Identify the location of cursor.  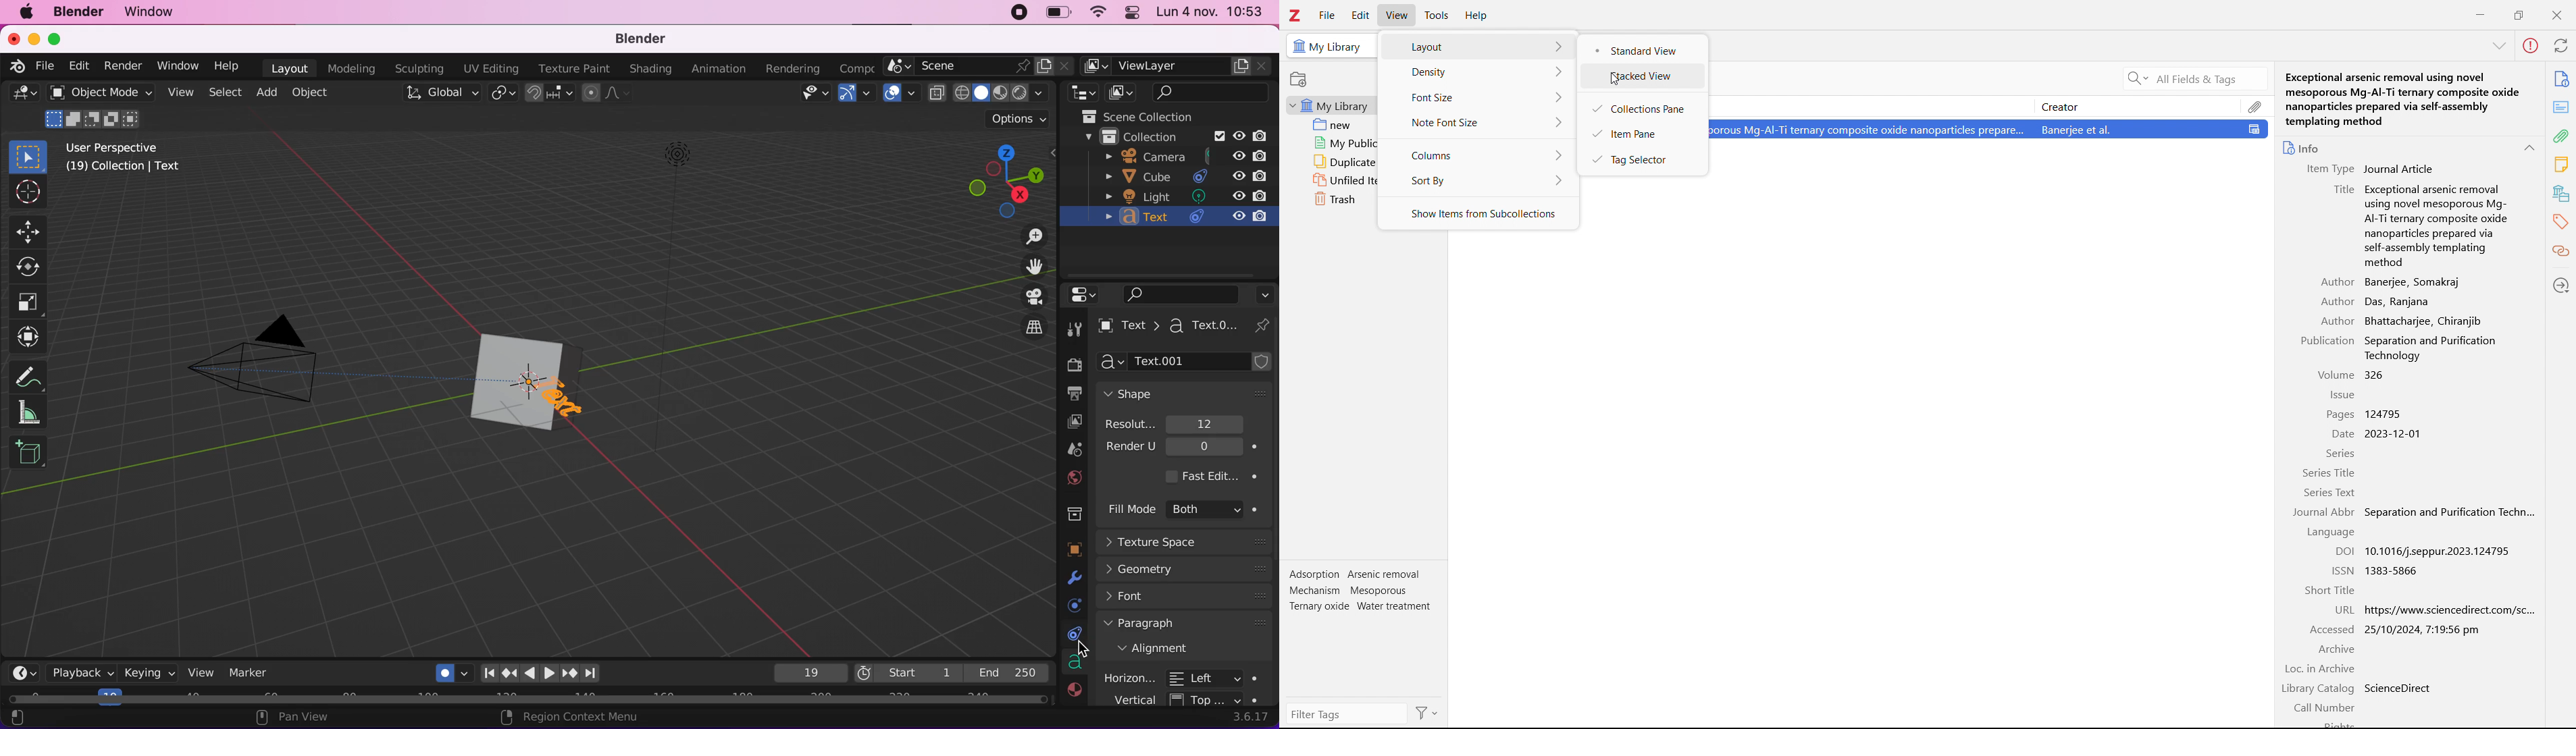
(26, 192).